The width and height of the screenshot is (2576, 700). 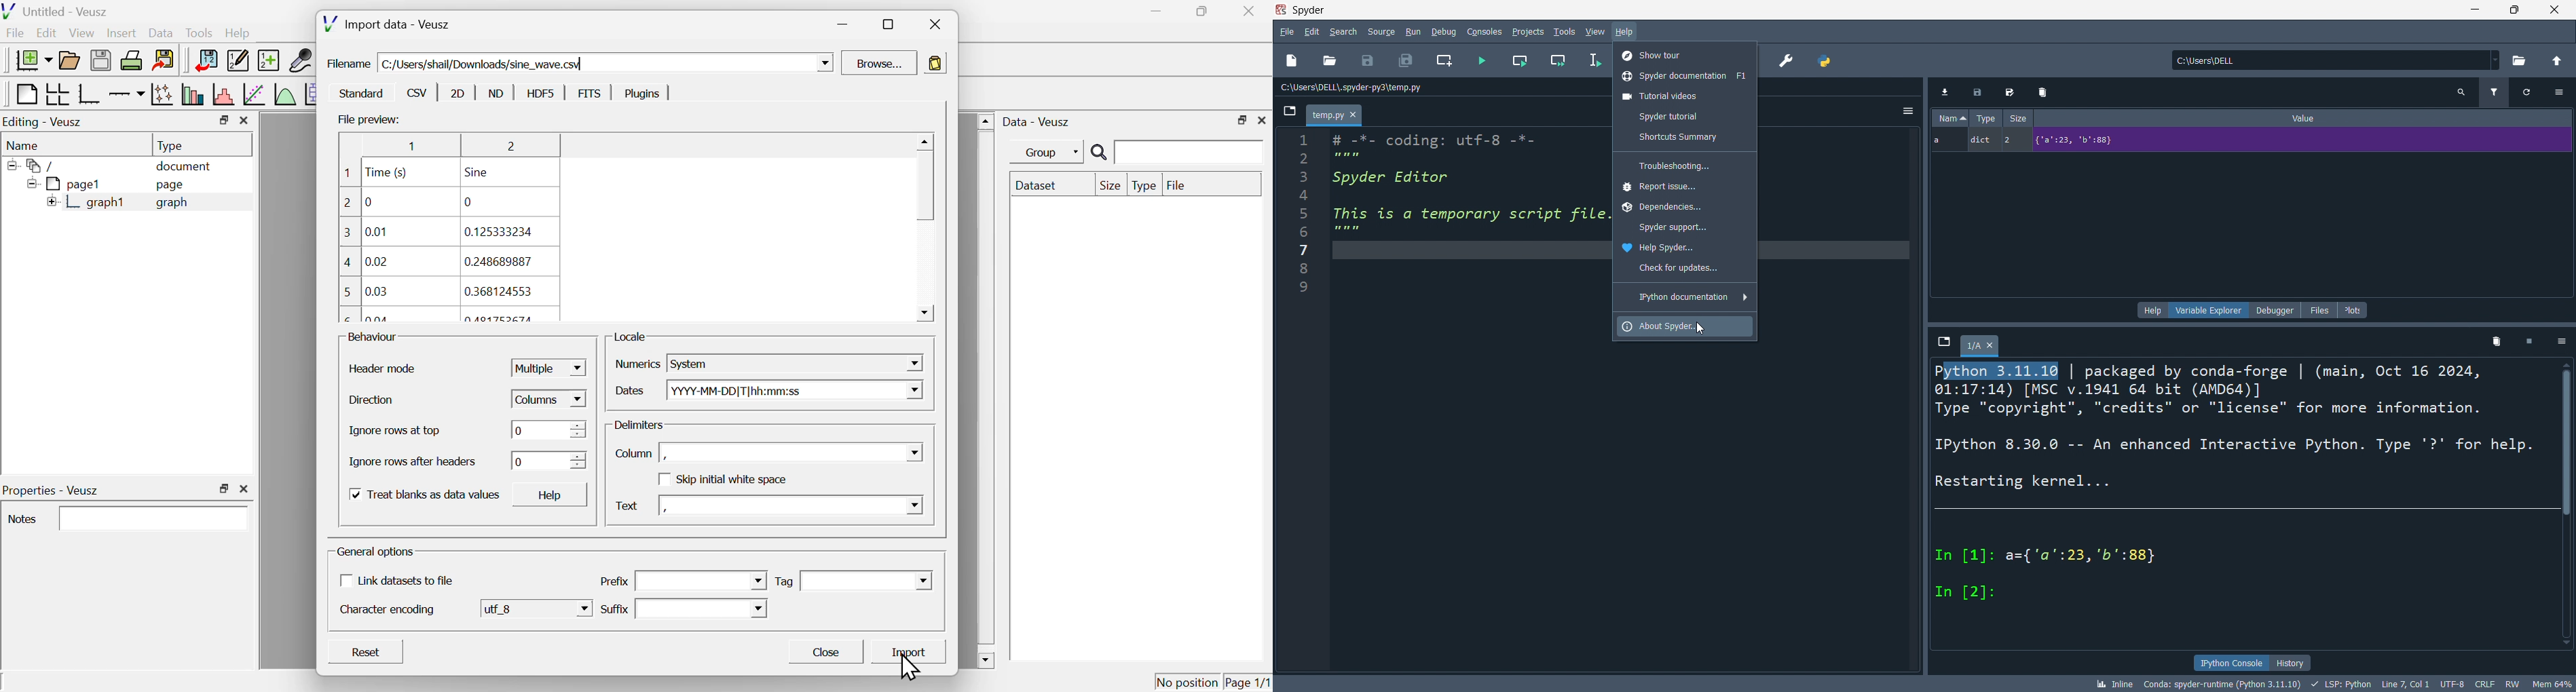 I want to click on Edit export, so click(x=2011, y=90).